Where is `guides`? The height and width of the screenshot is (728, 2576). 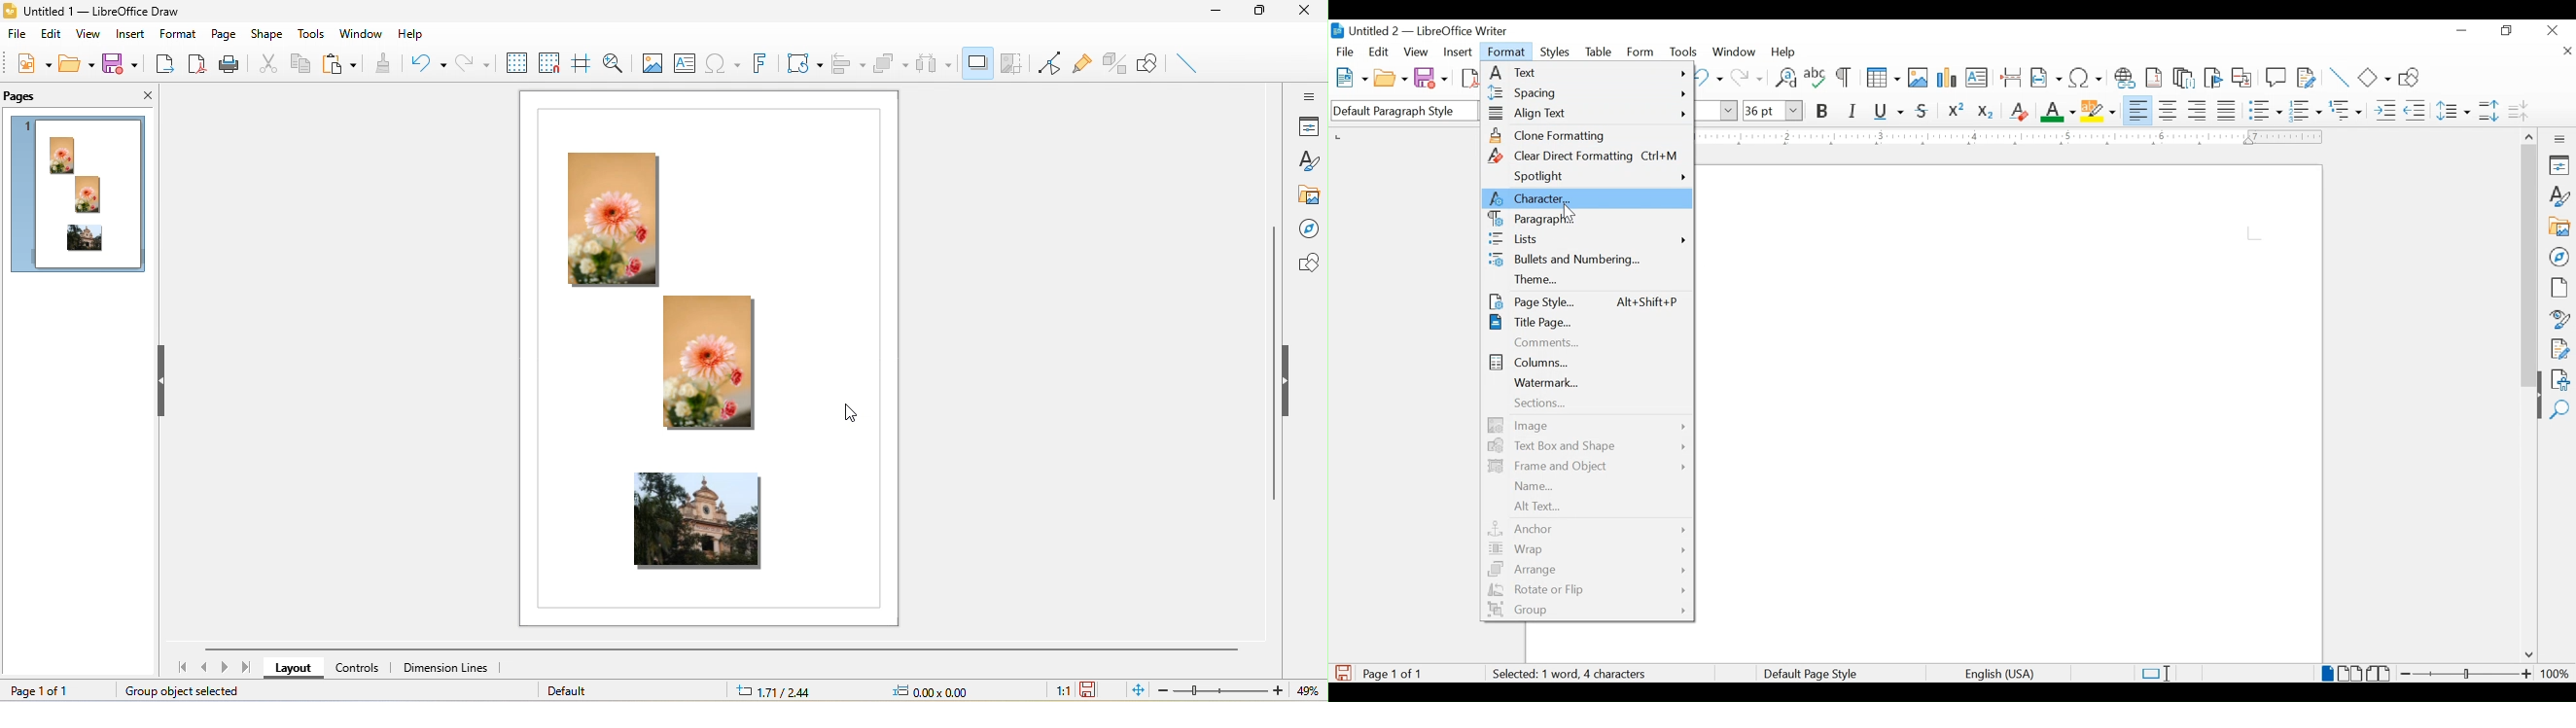
guides is located at coordinates (2255, 233).